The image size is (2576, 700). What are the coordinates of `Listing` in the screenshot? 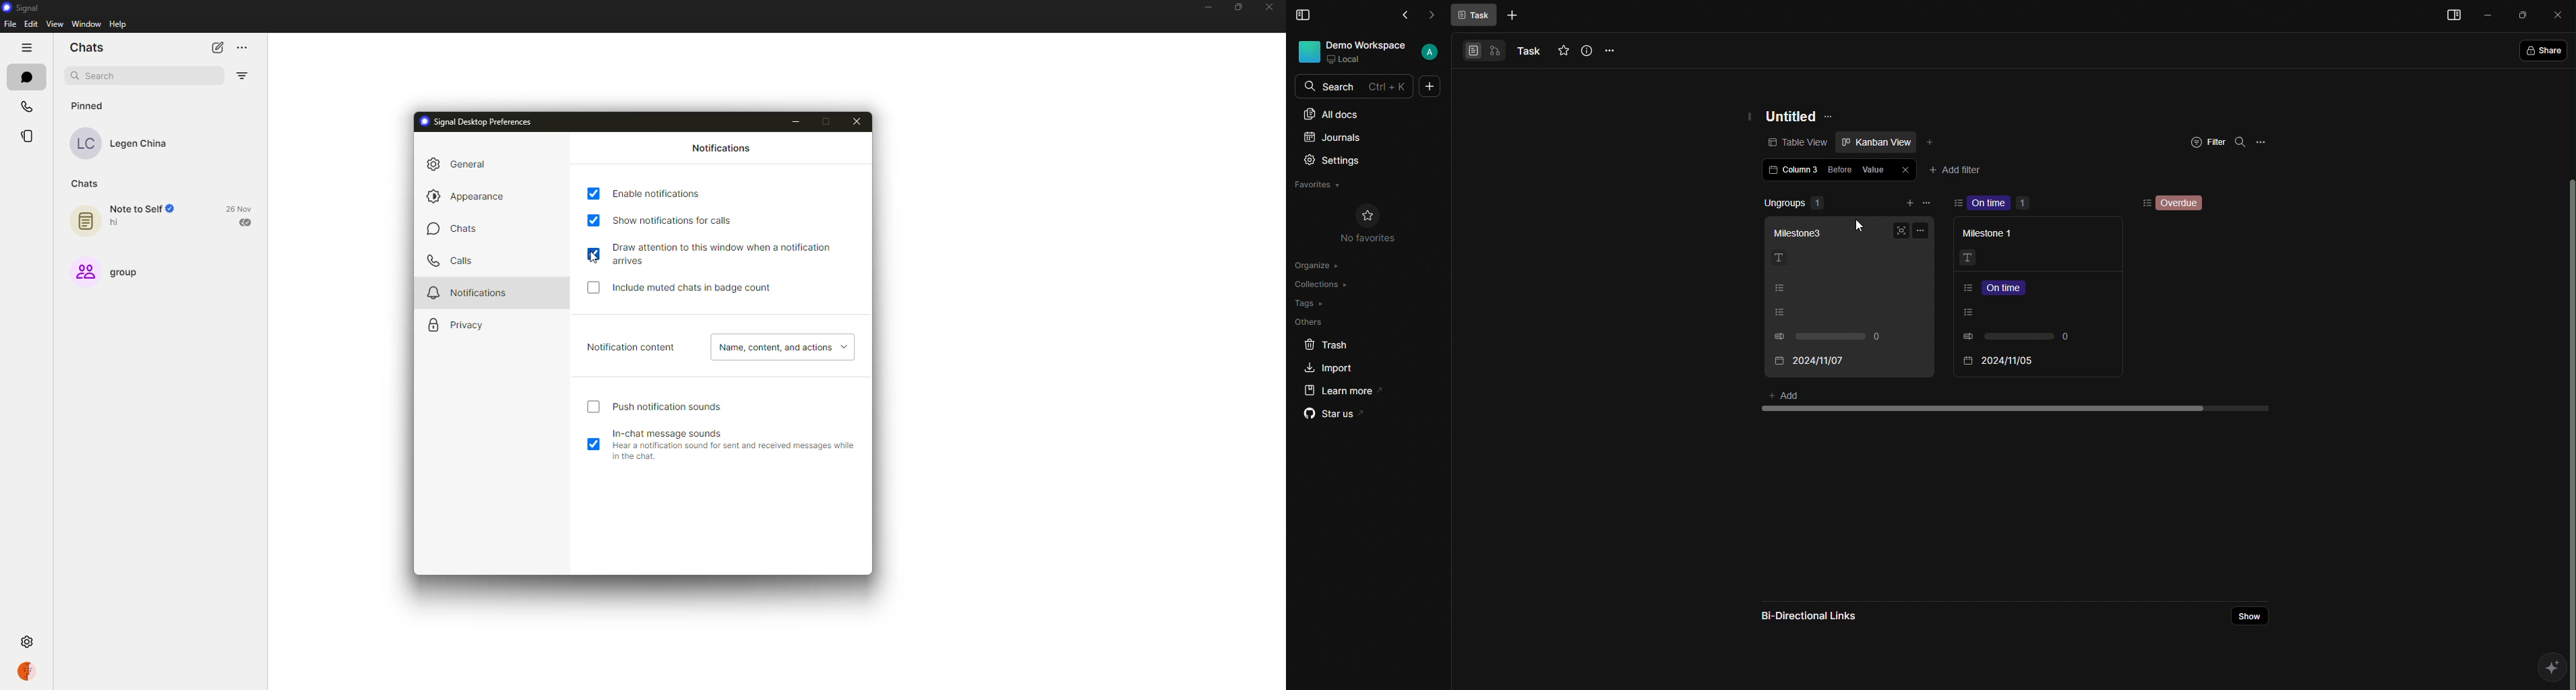 It's located at (2012, 312).